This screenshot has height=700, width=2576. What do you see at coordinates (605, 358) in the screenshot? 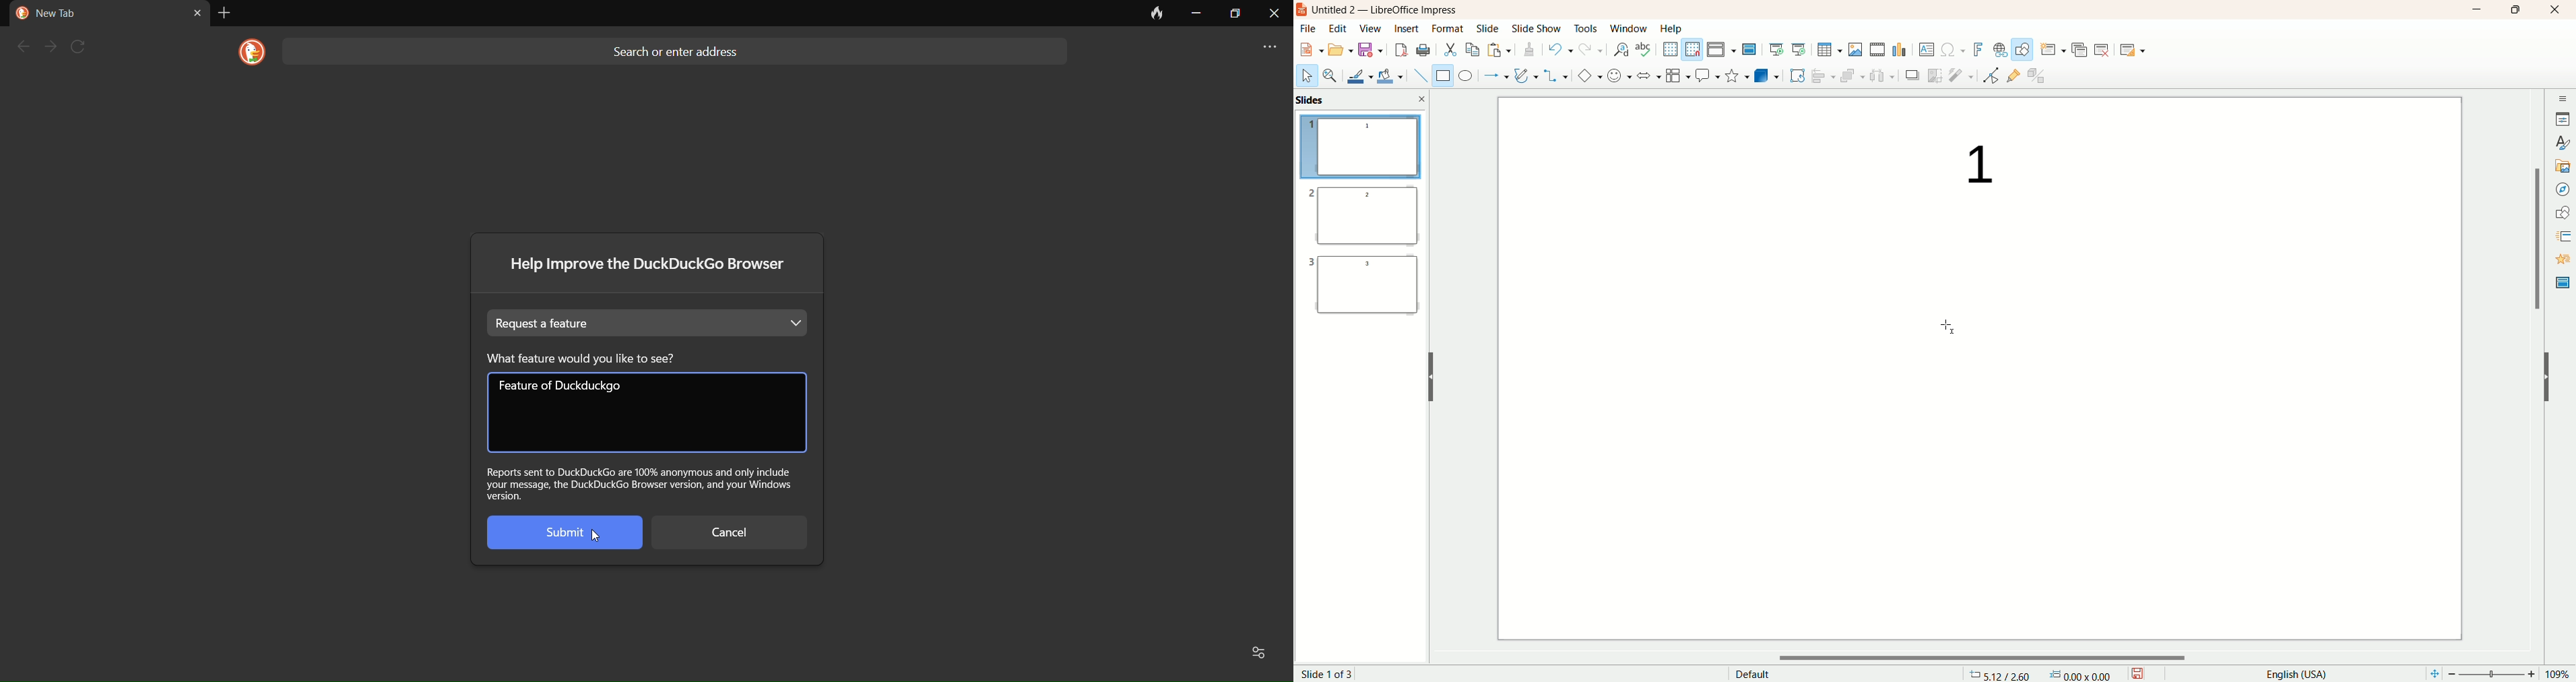
I see `What feature would you like to see?` at bounding box center [605, 358].